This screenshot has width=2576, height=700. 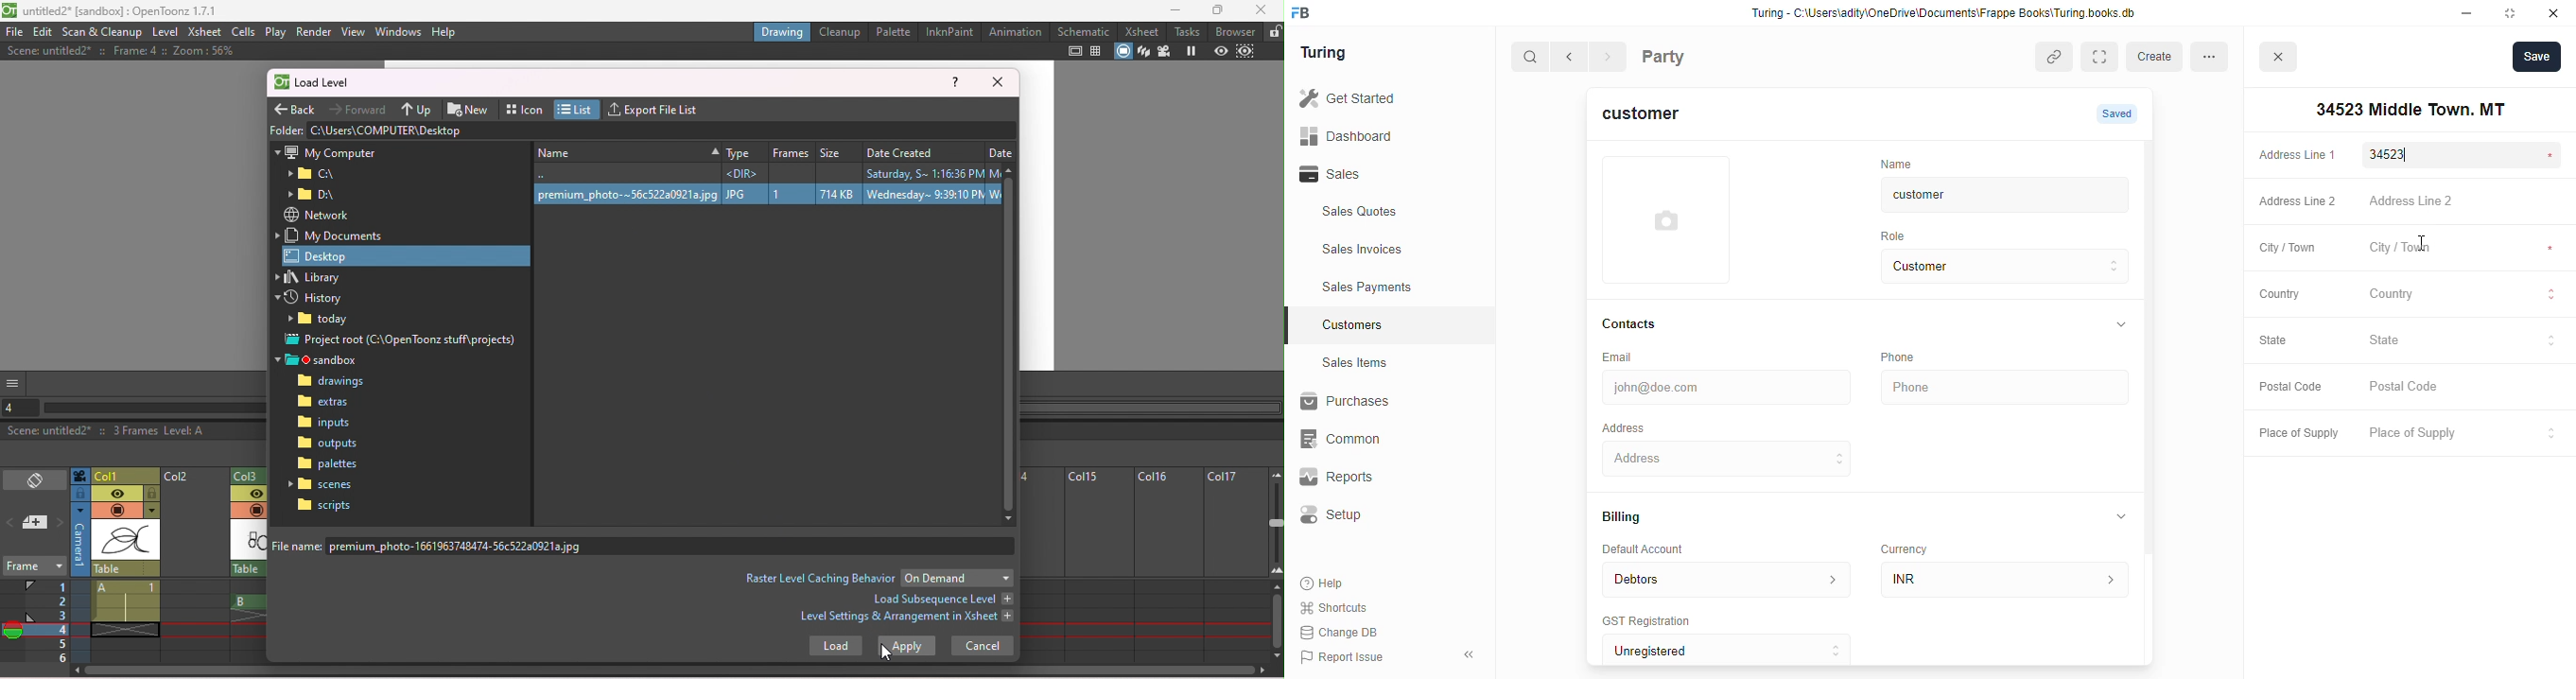 I want to click on Shortcuts, so click(x=1339, y=608).